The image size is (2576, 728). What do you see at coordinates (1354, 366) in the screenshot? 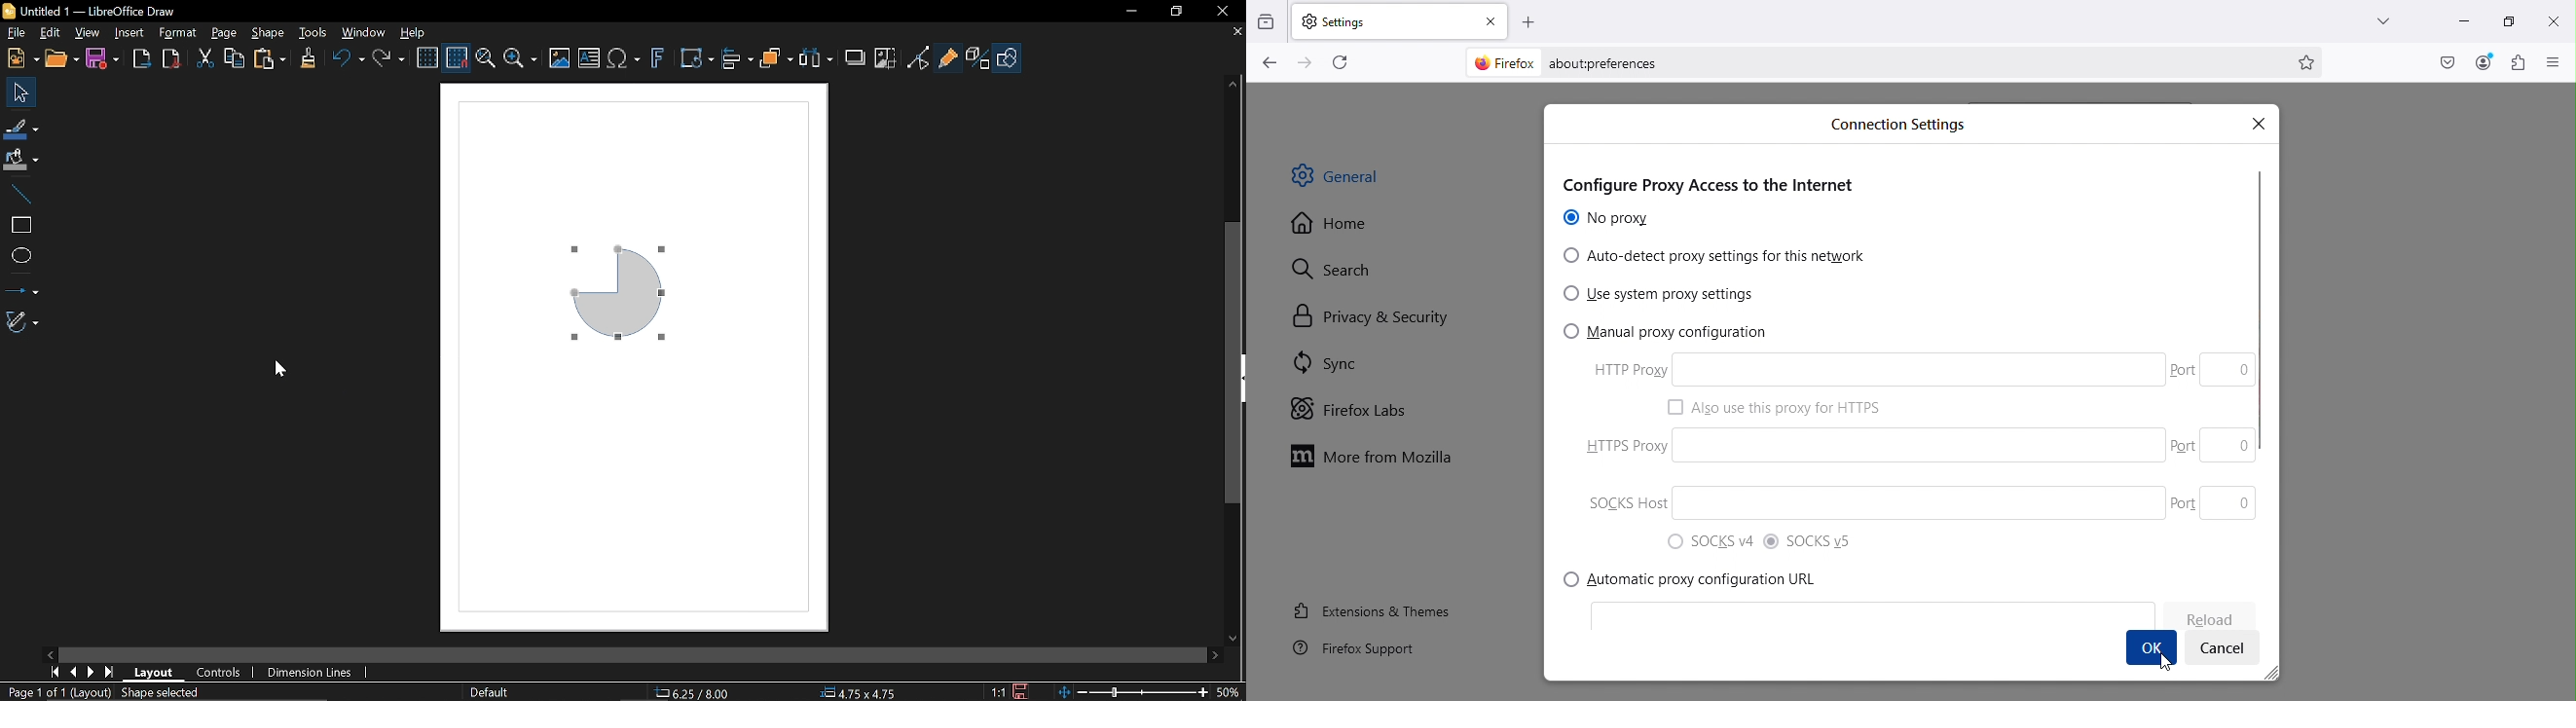
I see `Sync` at bounding box center [1354, 366].